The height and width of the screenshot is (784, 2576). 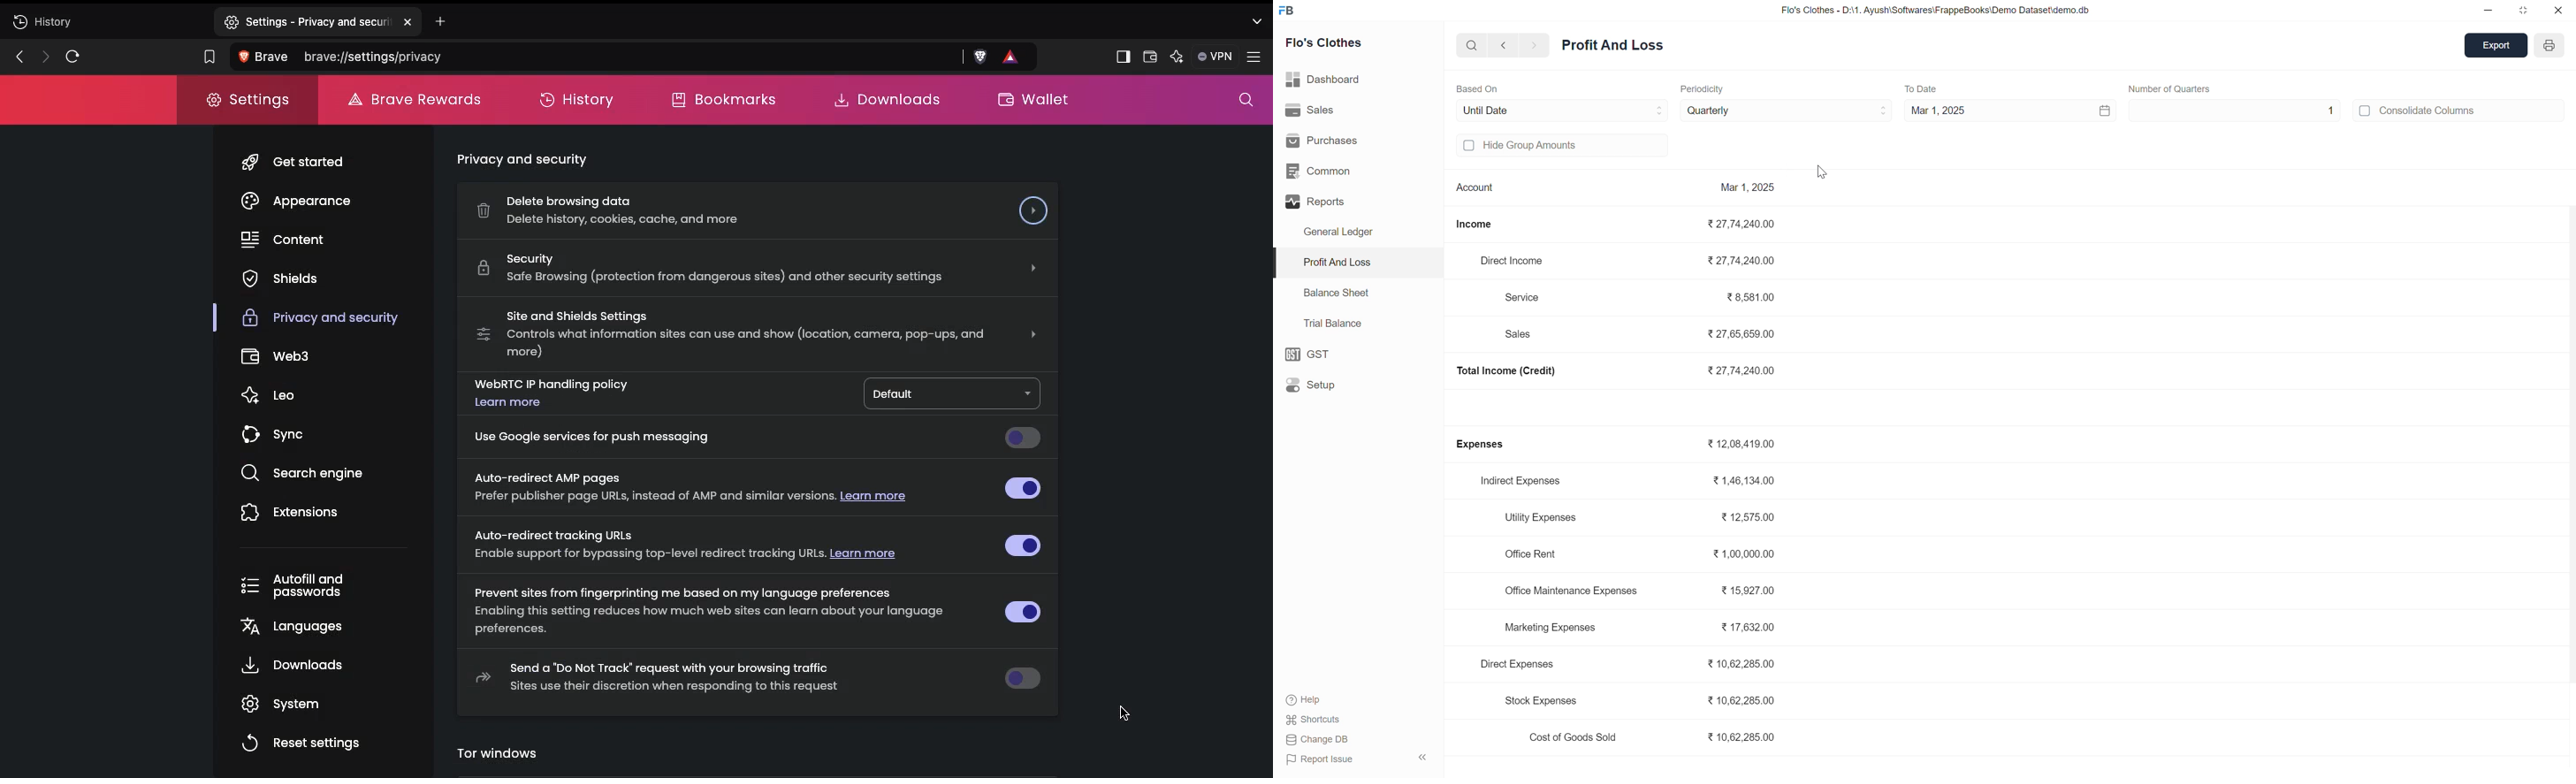 I want to click on Periodicity, so click(x=1705, y=90).